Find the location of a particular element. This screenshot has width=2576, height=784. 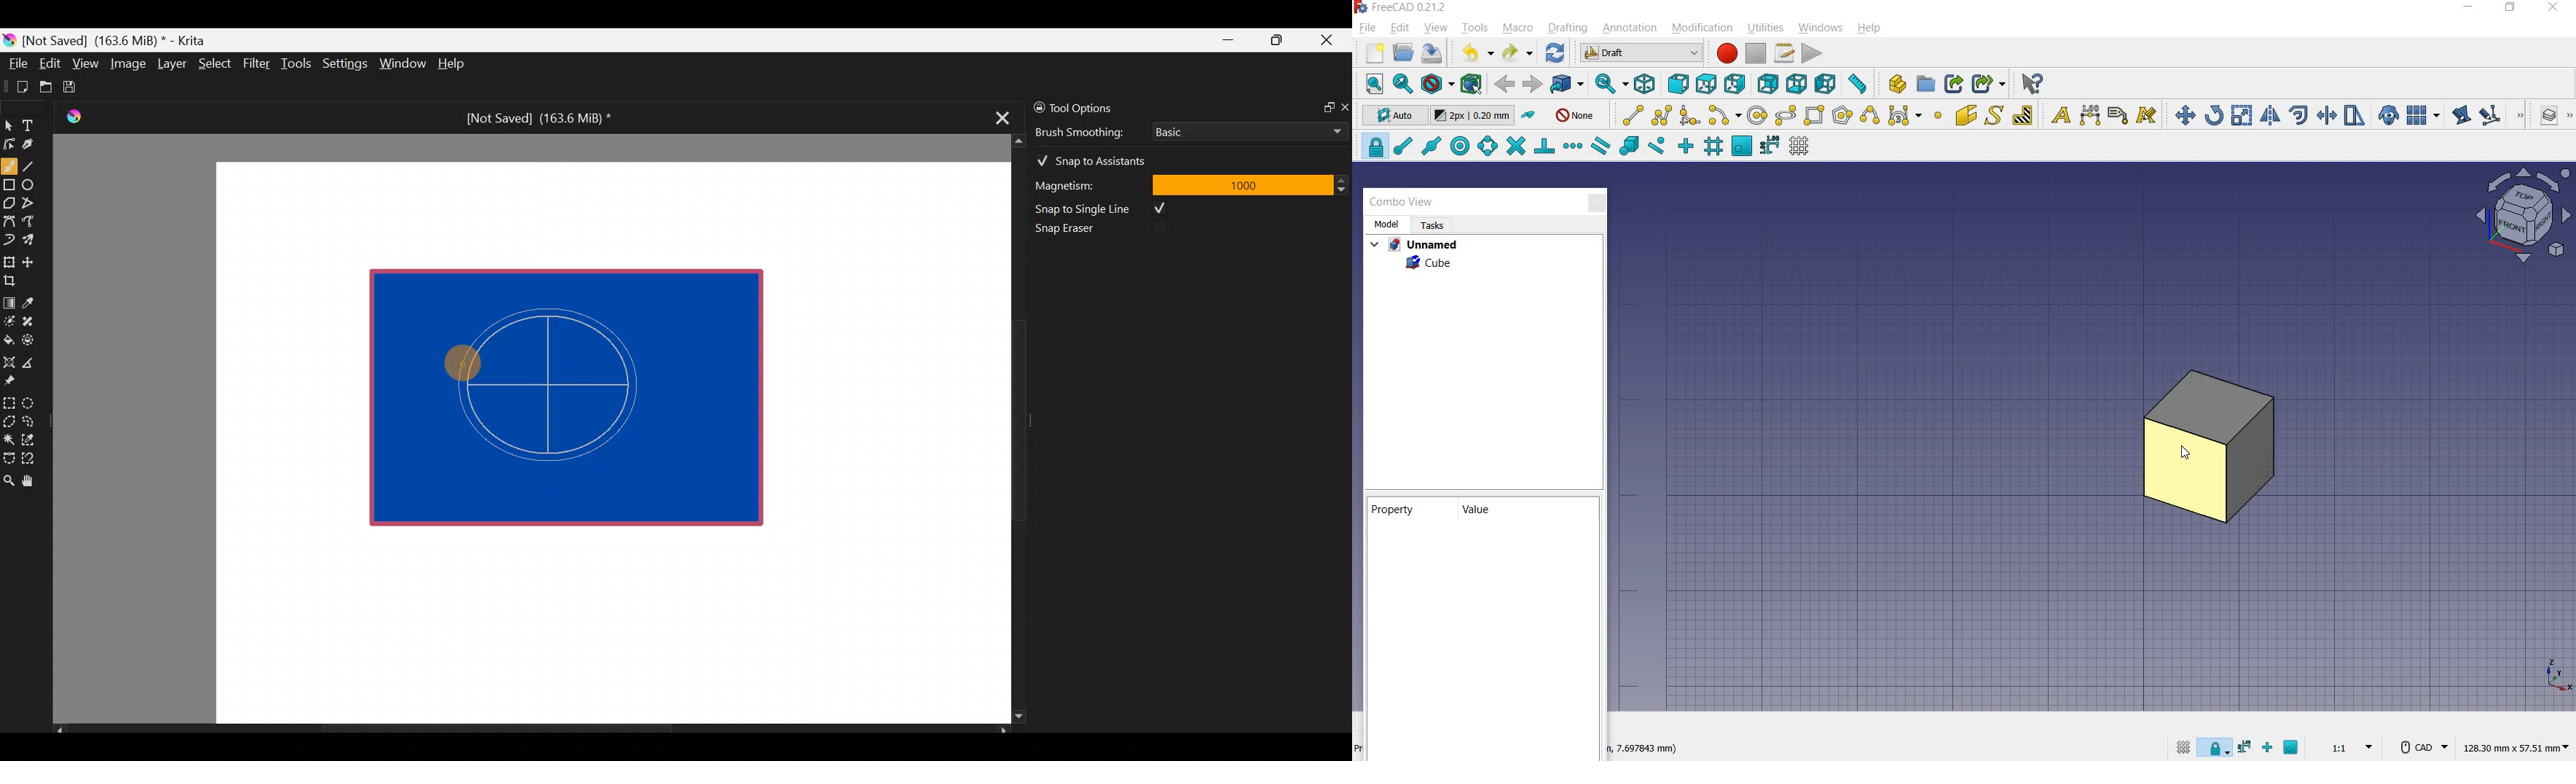

Brush smoothing is located at coordinates (1089, 131).